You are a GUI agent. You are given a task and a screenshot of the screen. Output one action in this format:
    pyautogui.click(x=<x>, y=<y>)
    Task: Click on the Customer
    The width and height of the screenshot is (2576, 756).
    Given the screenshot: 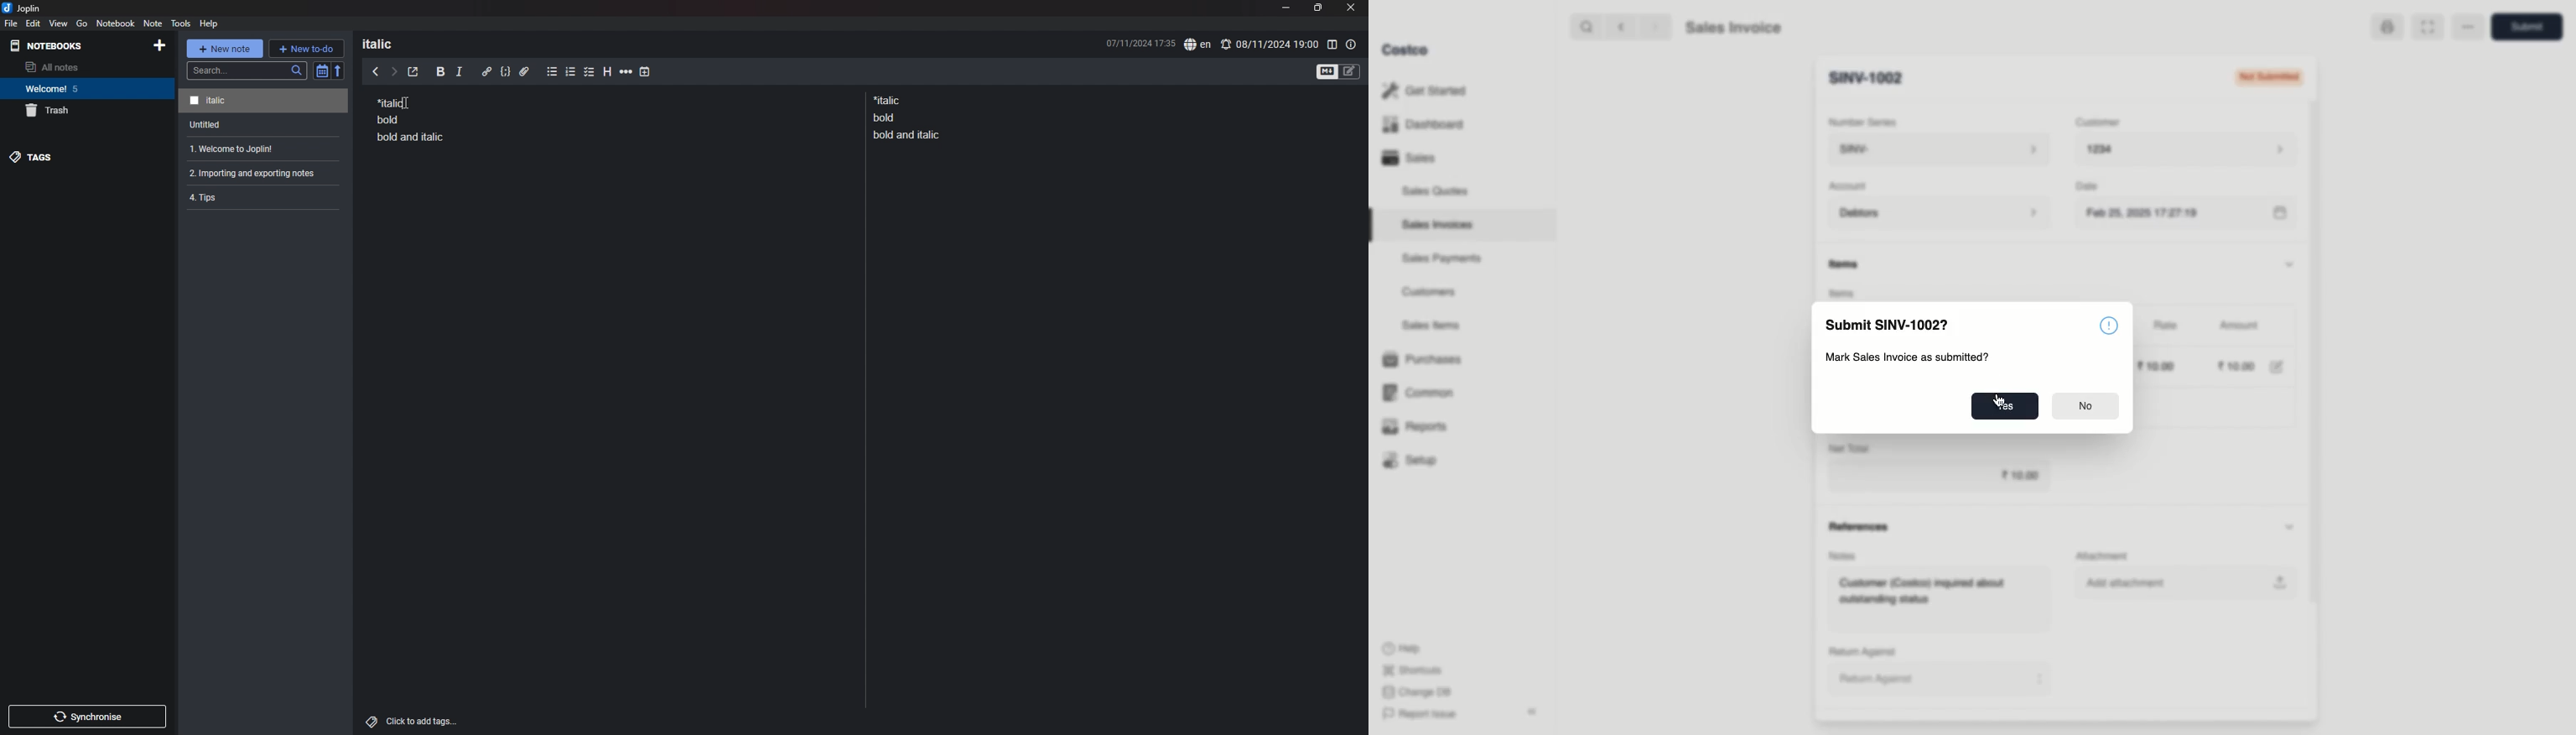 What is the action you would take?
    pyautogui.click(x=2103, y=123)
    